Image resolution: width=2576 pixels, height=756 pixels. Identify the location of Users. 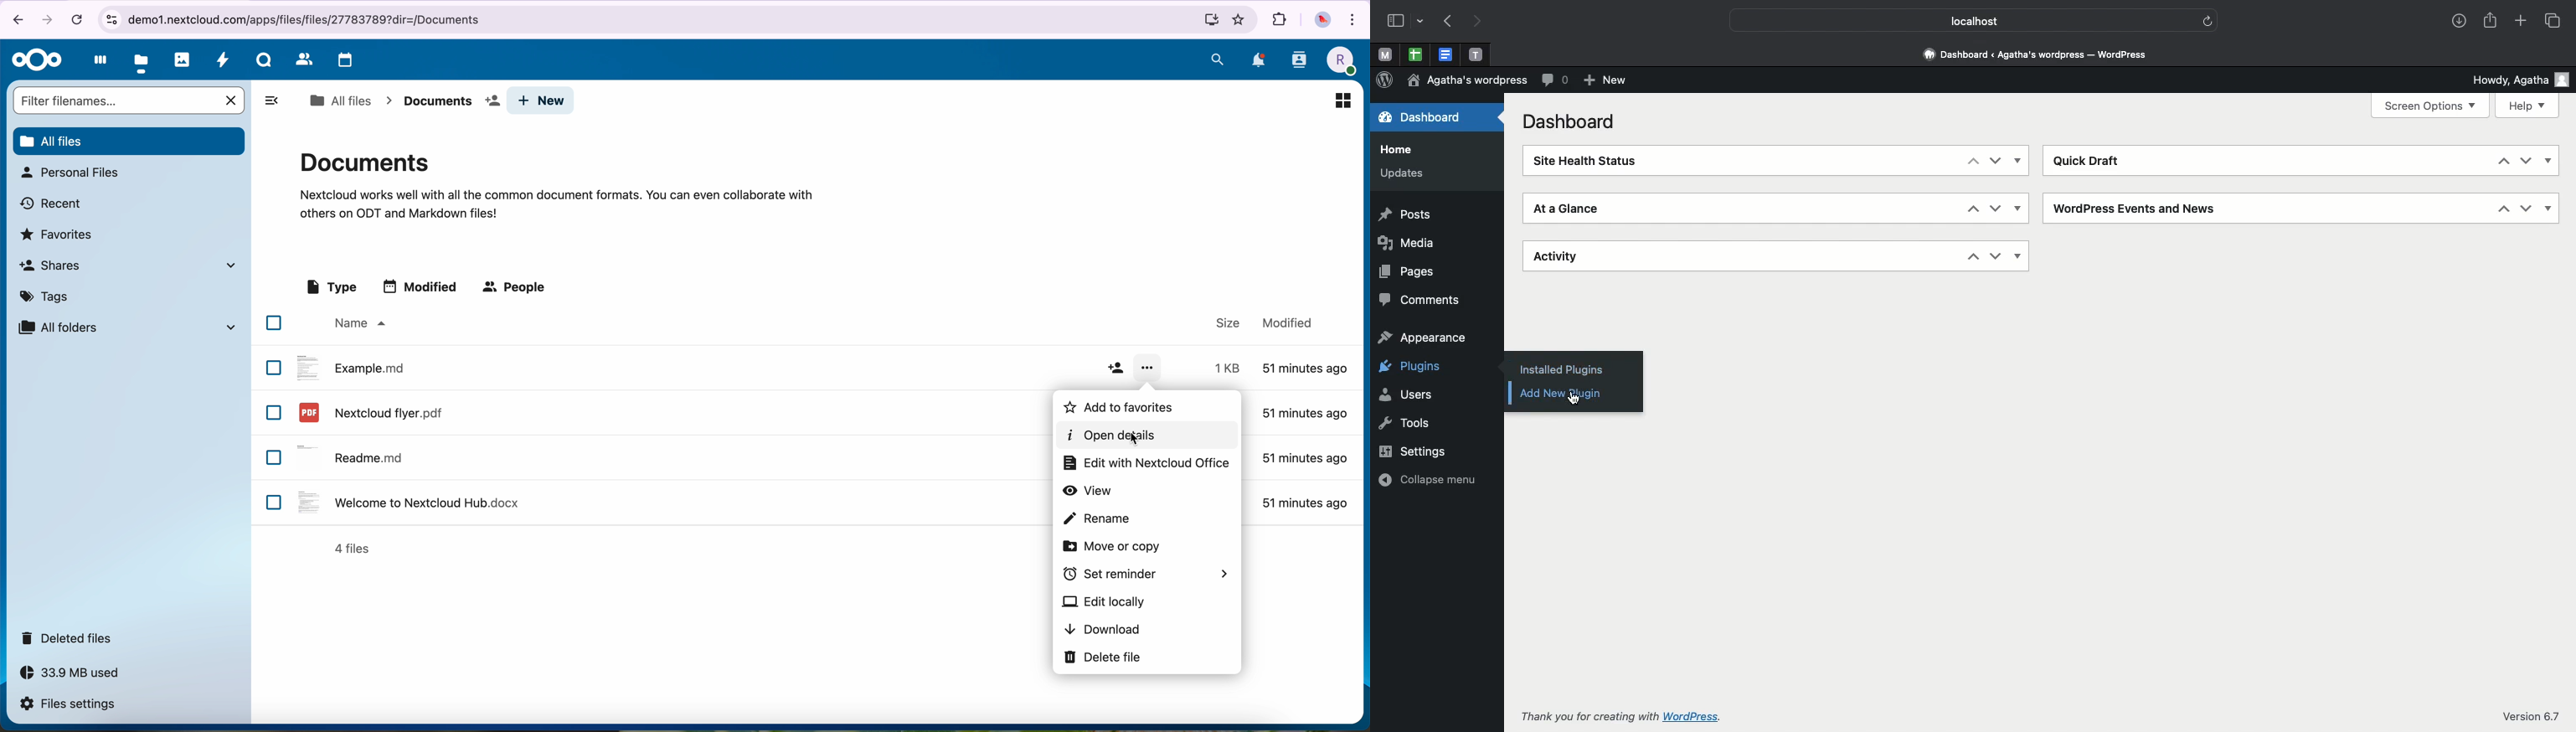
(1413, 394).